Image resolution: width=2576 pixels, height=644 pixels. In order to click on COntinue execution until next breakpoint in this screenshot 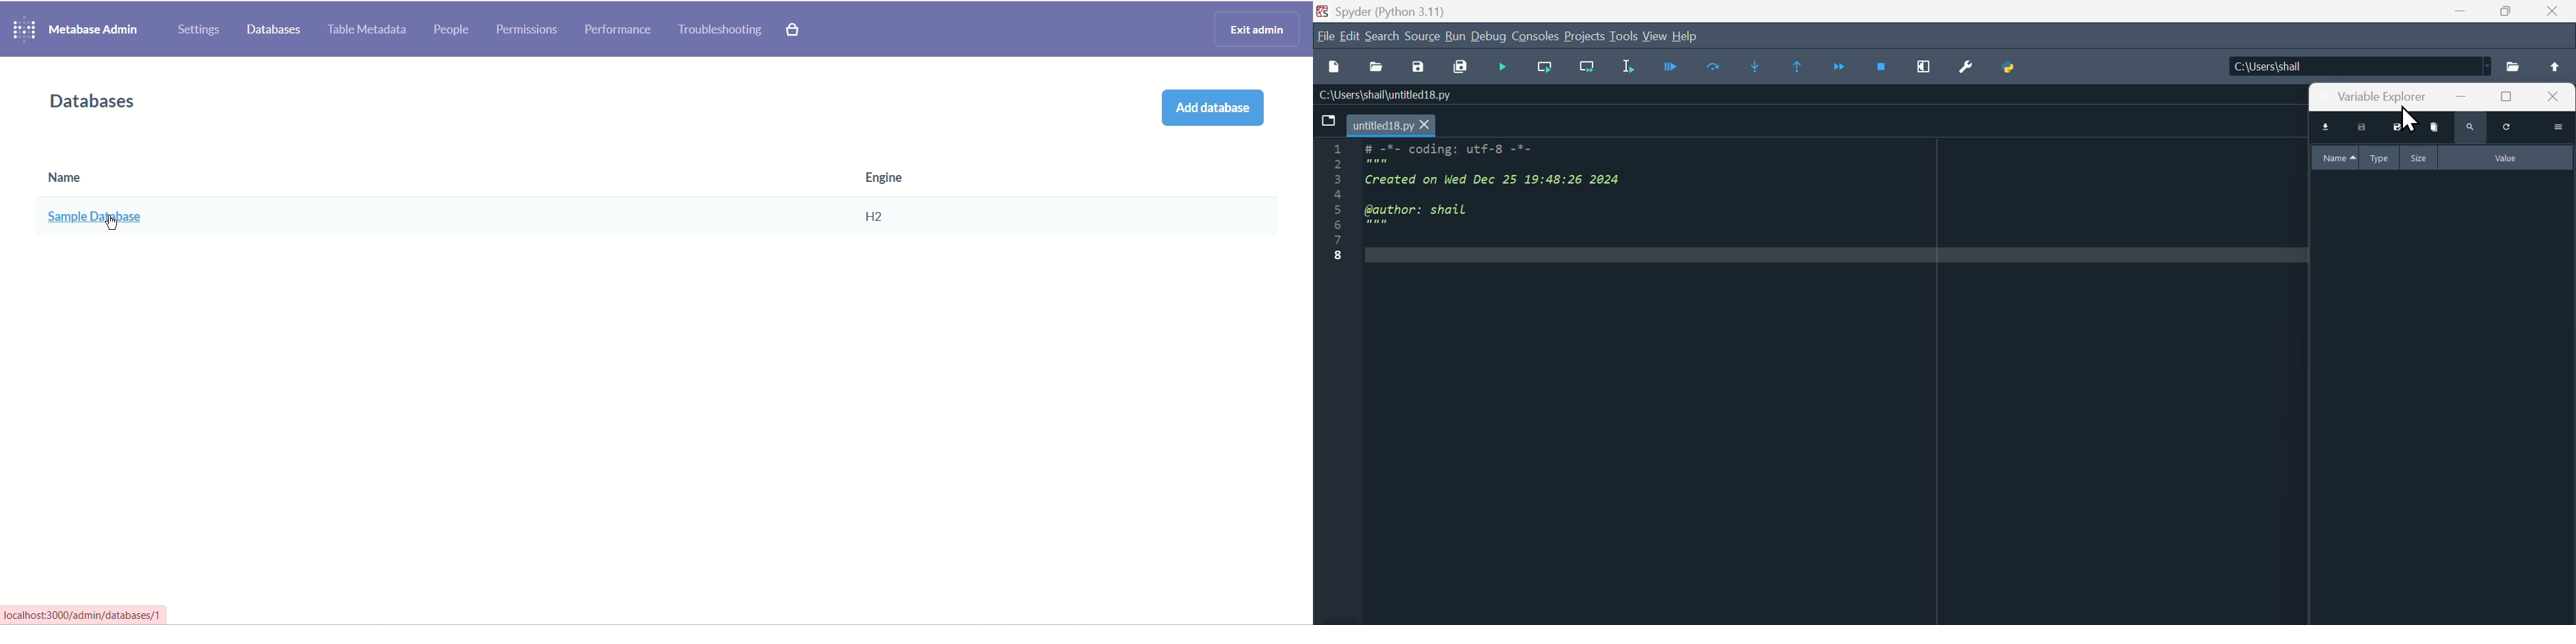, I will do `click(1843, 70)`.